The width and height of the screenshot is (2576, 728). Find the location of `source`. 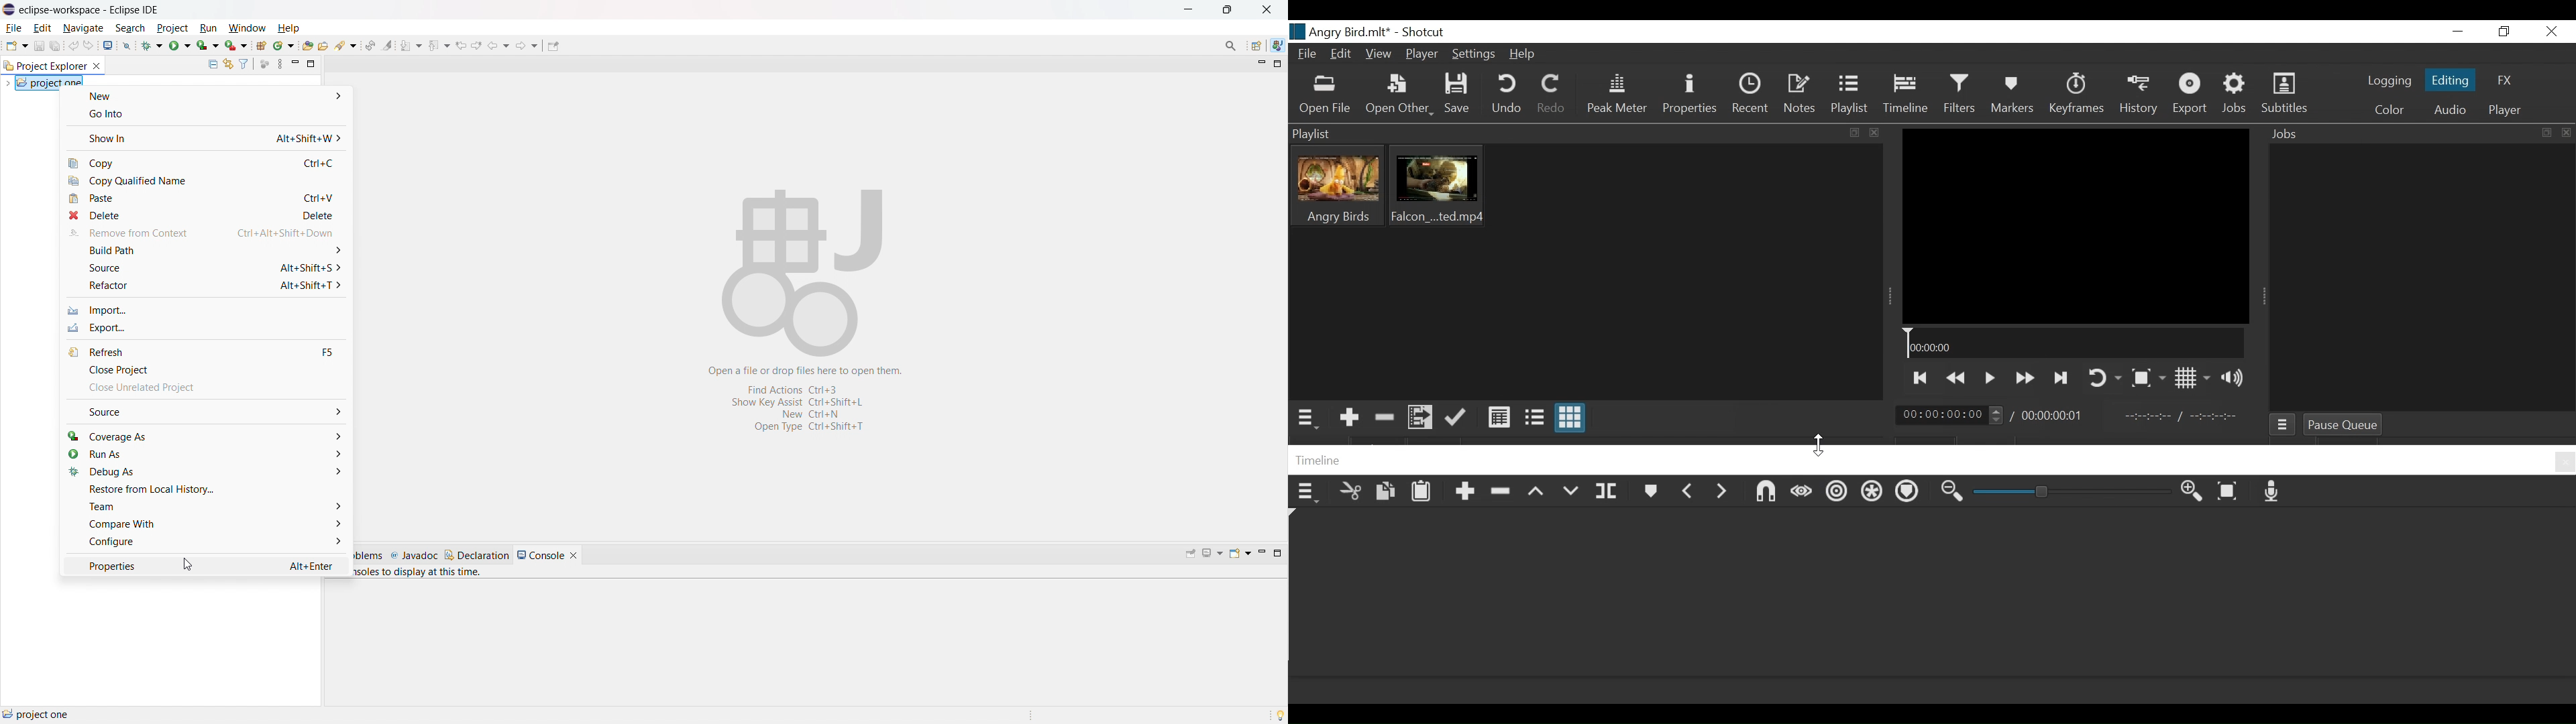

source is located at coordinates (206, 412).